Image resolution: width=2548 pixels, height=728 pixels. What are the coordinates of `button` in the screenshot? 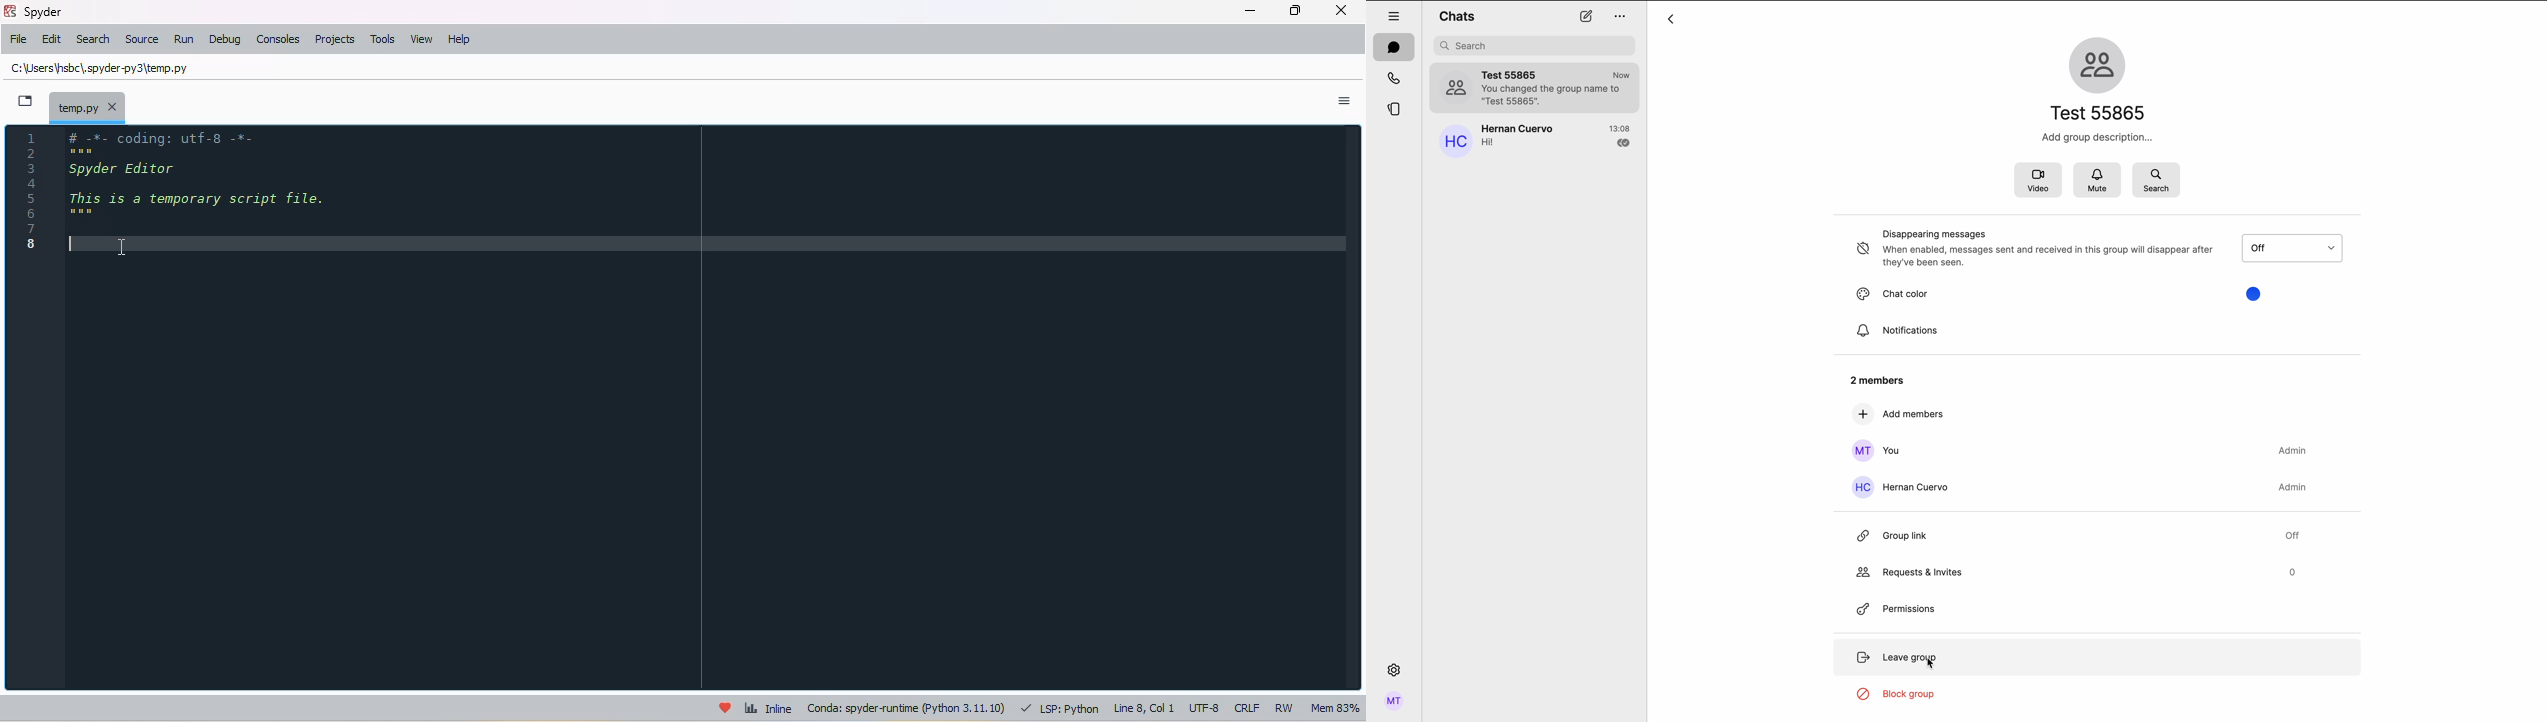 It's located at (2305, 247).